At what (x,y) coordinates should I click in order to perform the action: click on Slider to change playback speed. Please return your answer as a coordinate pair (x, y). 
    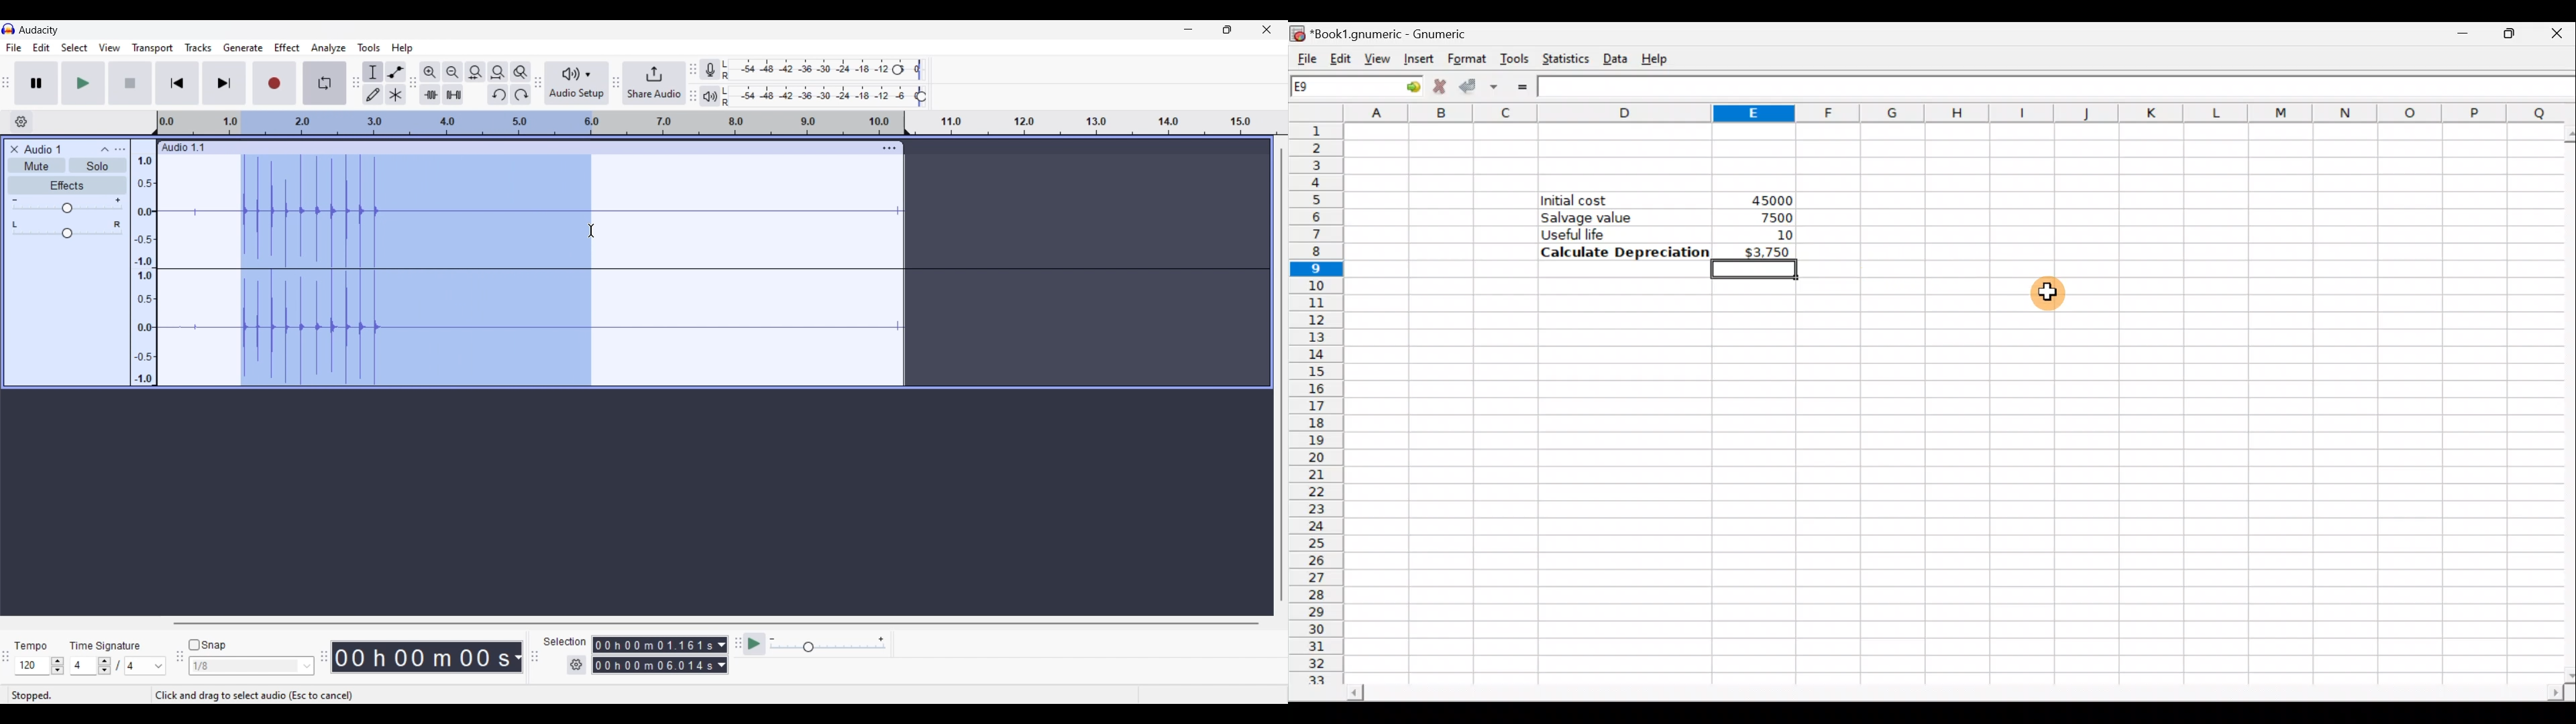
    Looking at the image, I should click on (828, 648).